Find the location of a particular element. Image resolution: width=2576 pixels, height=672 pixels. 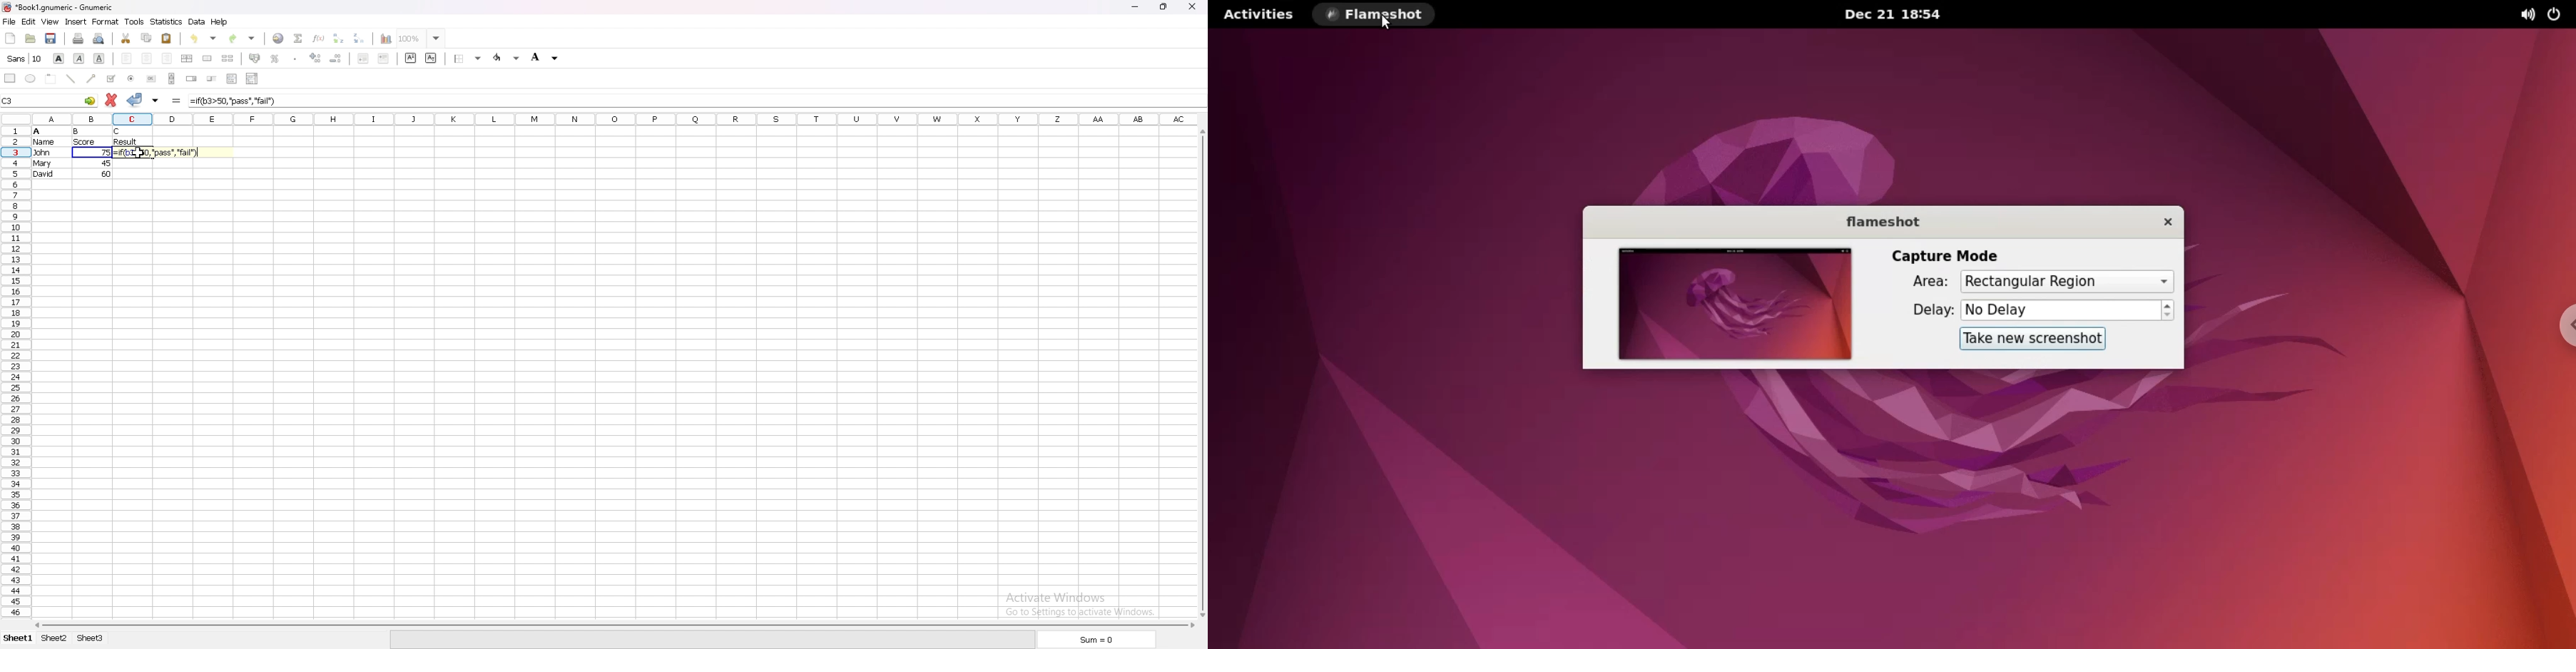

area options is located at coordinates (2067, 282).